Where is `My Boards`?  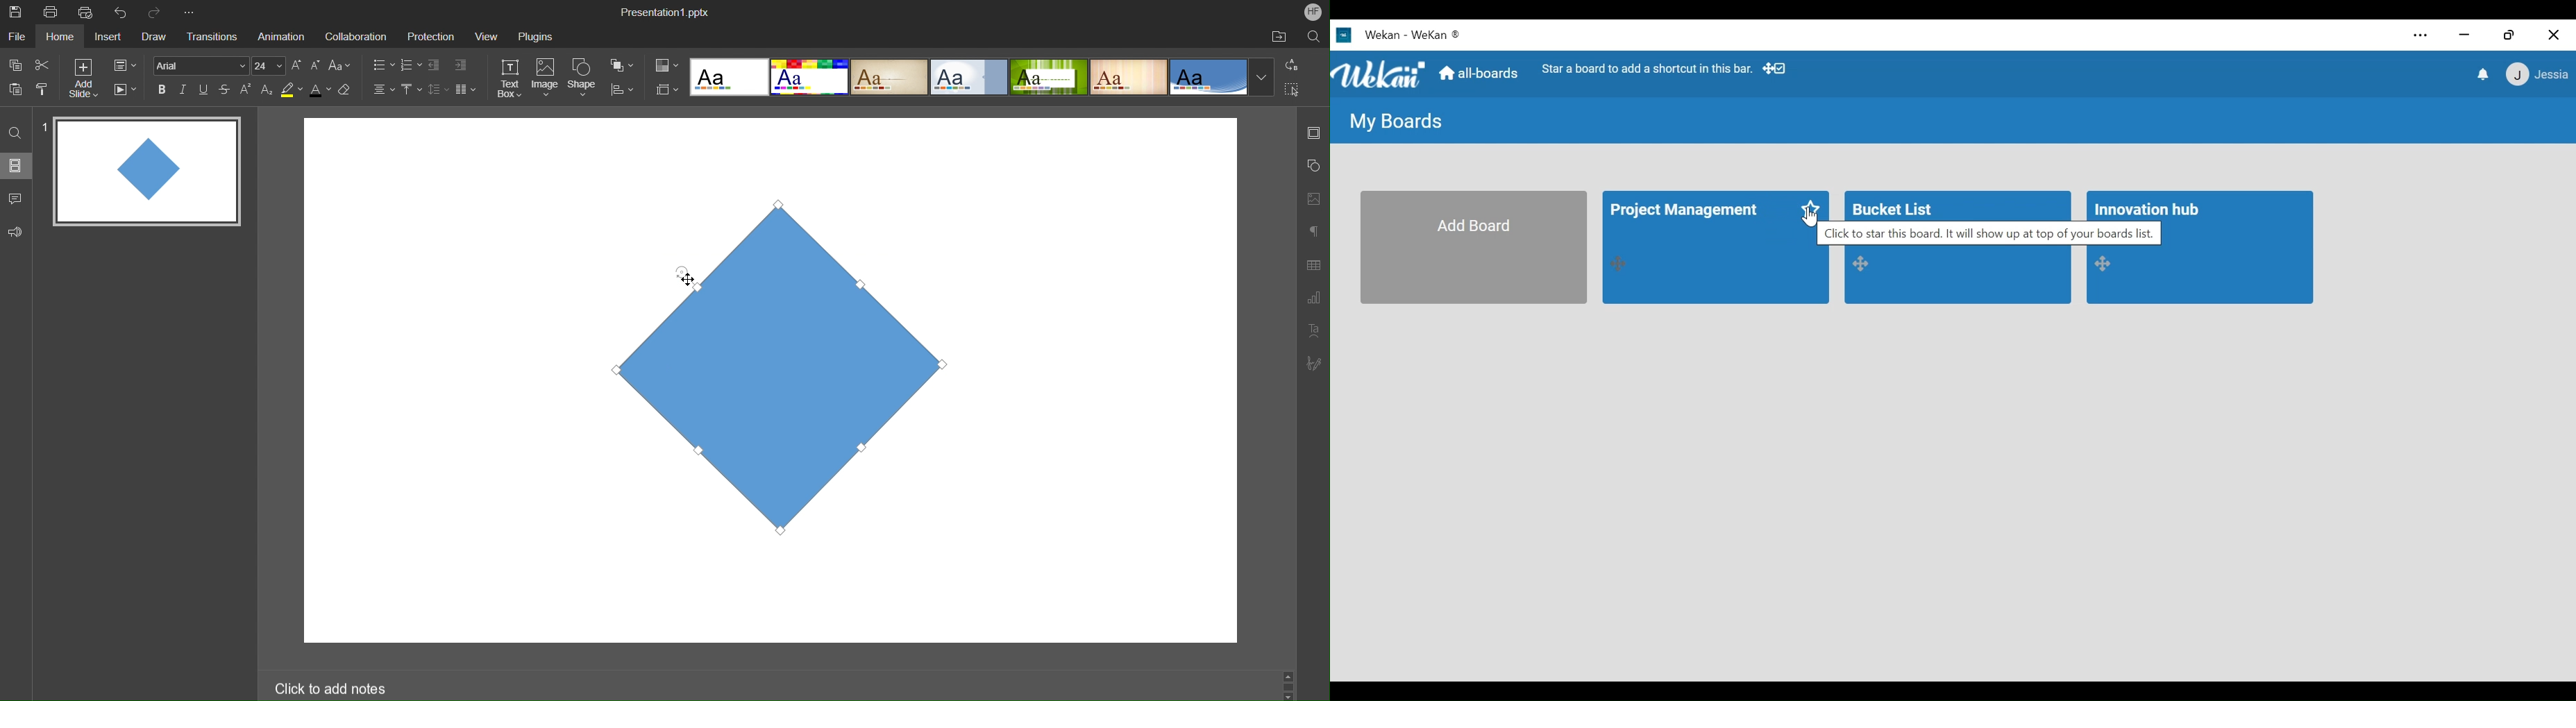 My Boards is located at coordinates (1398, 123).